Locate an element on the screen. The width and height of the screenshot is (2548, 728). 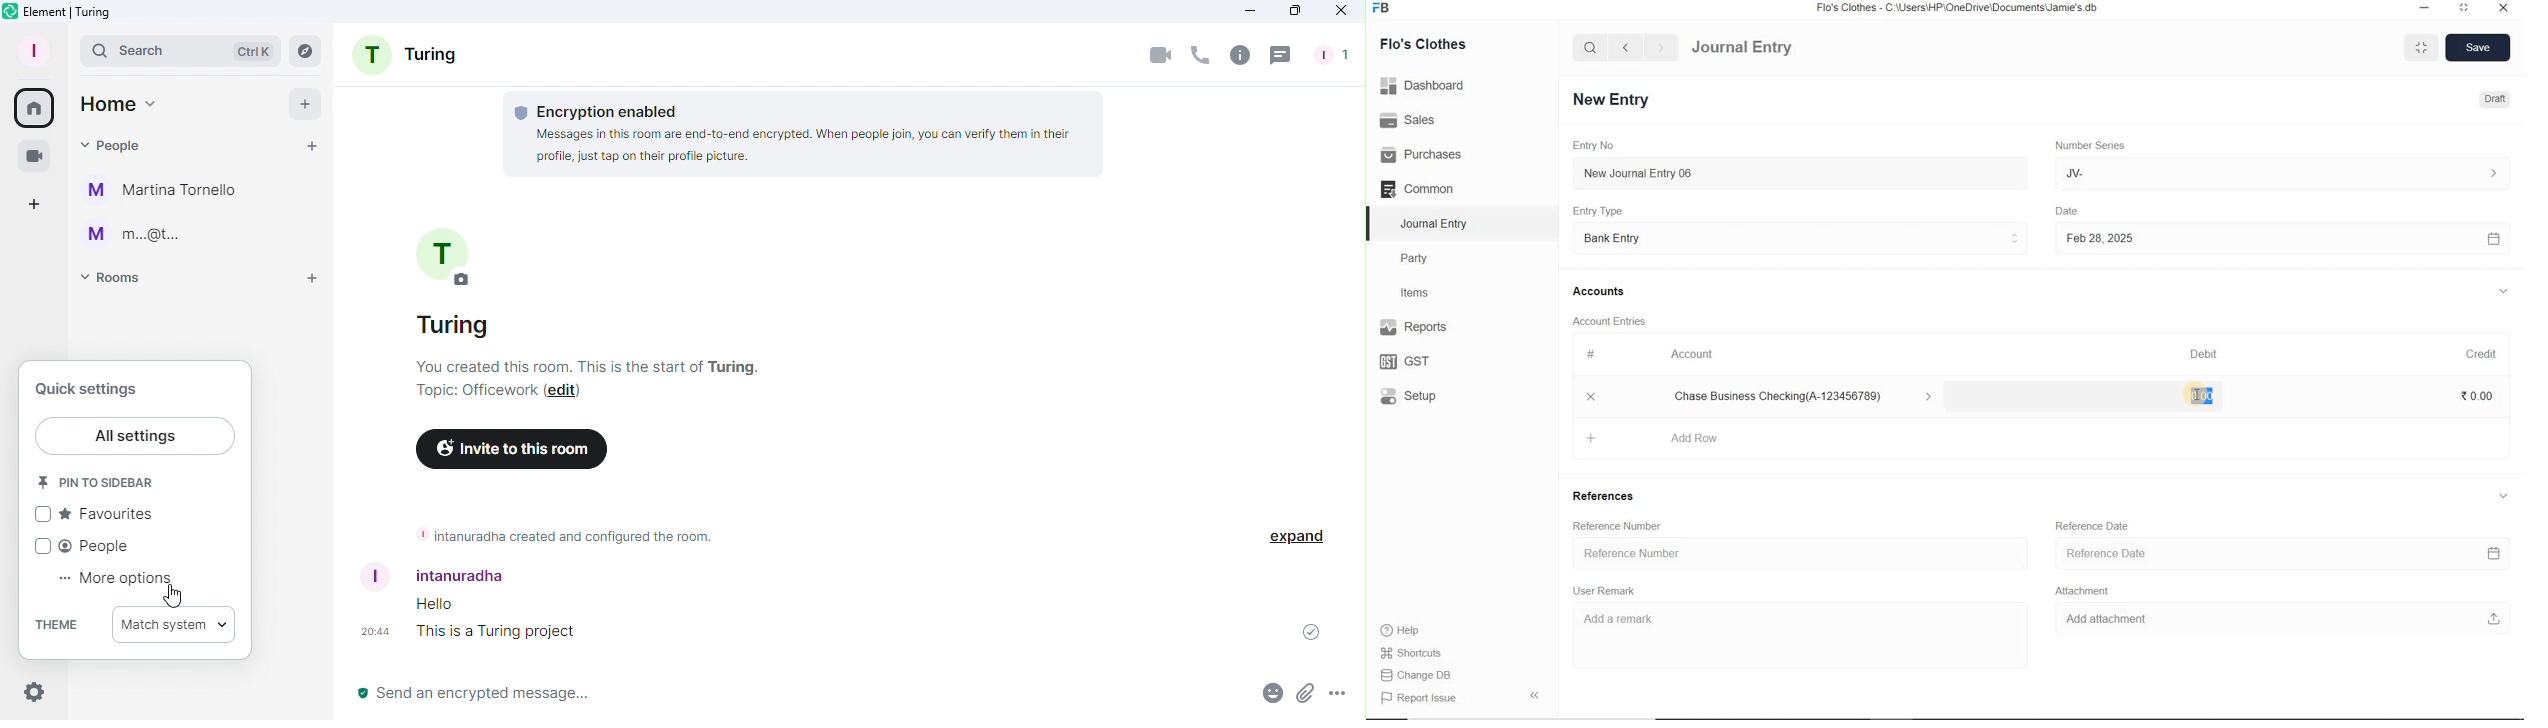
Frappe Books logo is located at coordinates (1384, 10).